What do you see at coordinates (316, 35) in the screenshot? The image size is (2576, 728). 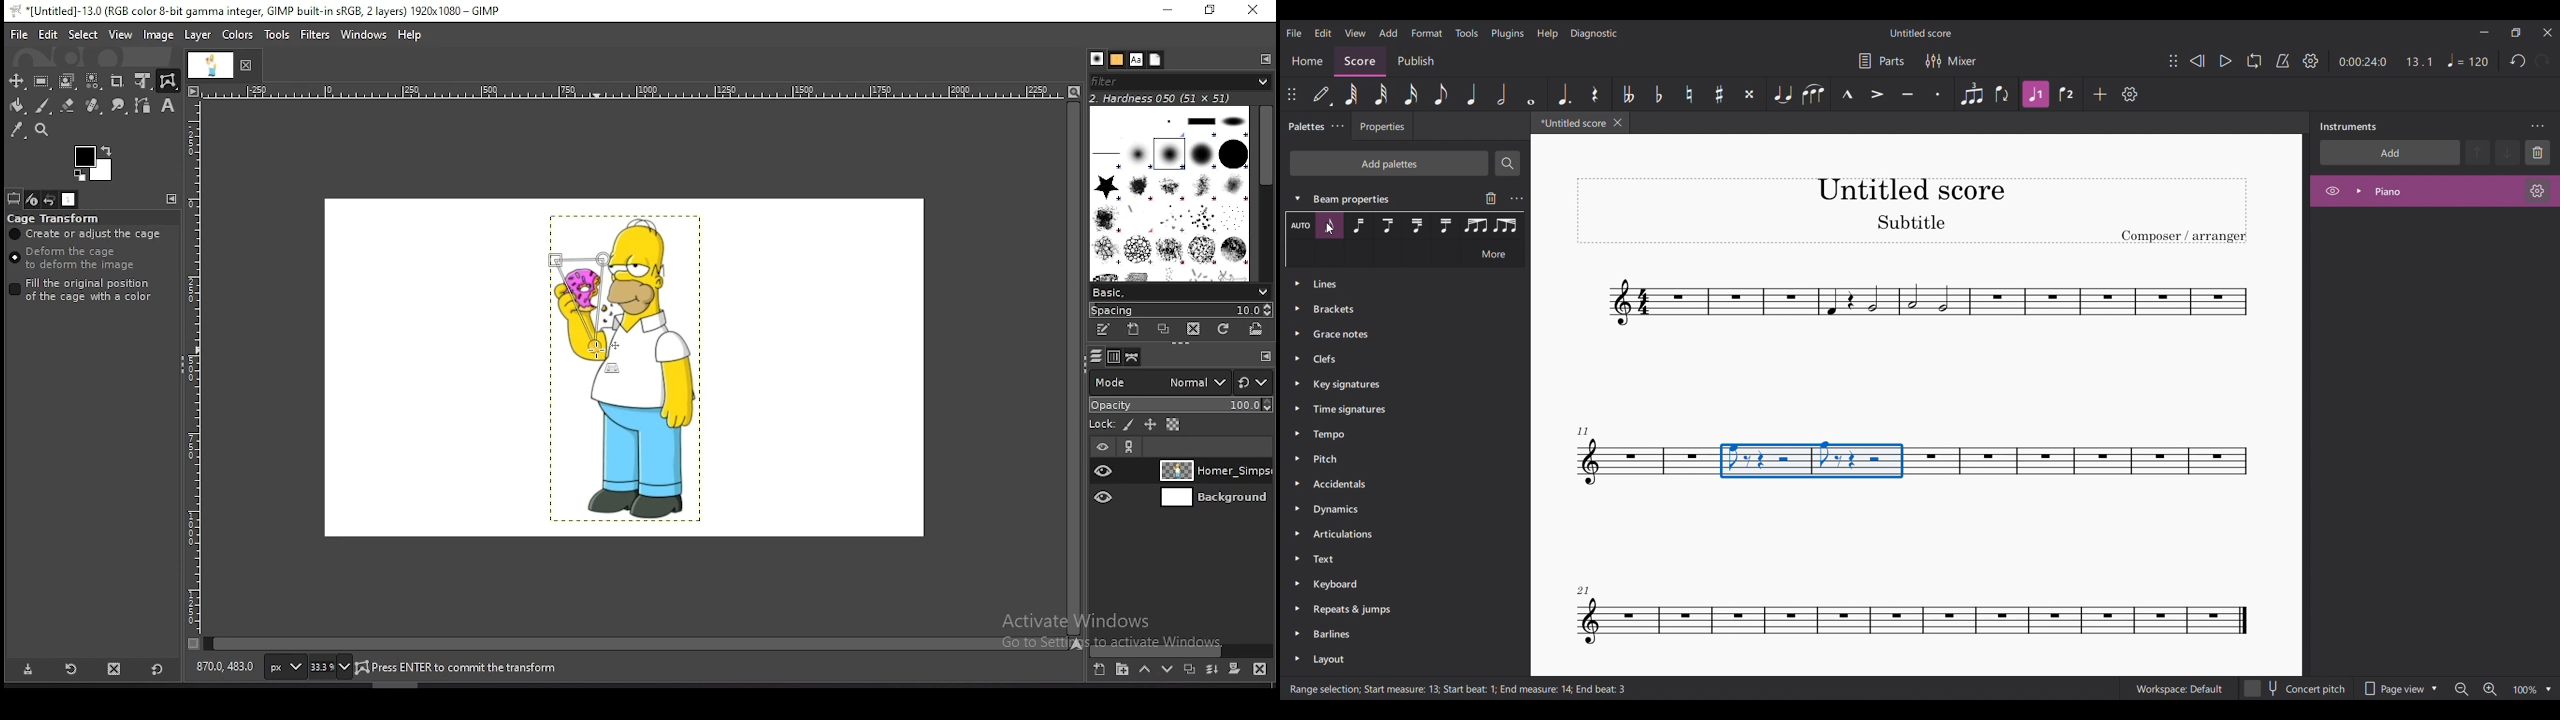 I see `filters` at bounding box center [316, 35].